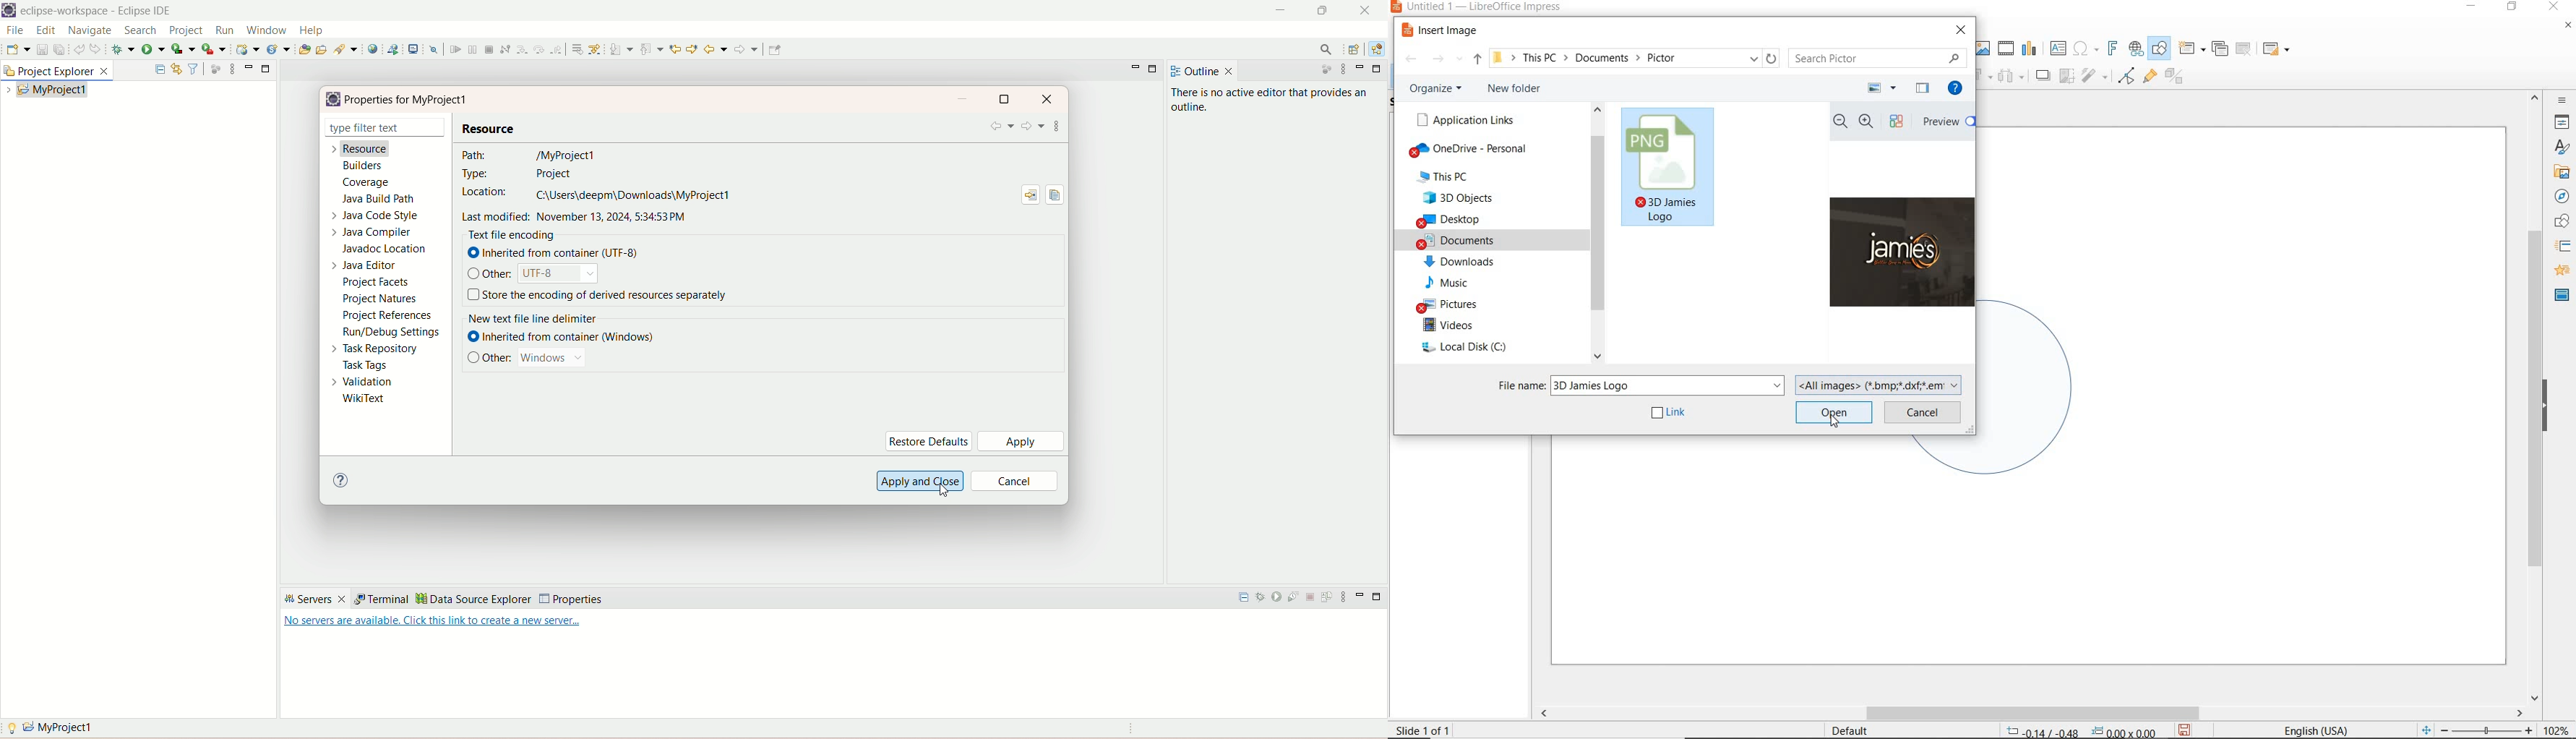 The width and height of the screenshot is (2576, 756). I want to click on LINK, so click(1670, 413).